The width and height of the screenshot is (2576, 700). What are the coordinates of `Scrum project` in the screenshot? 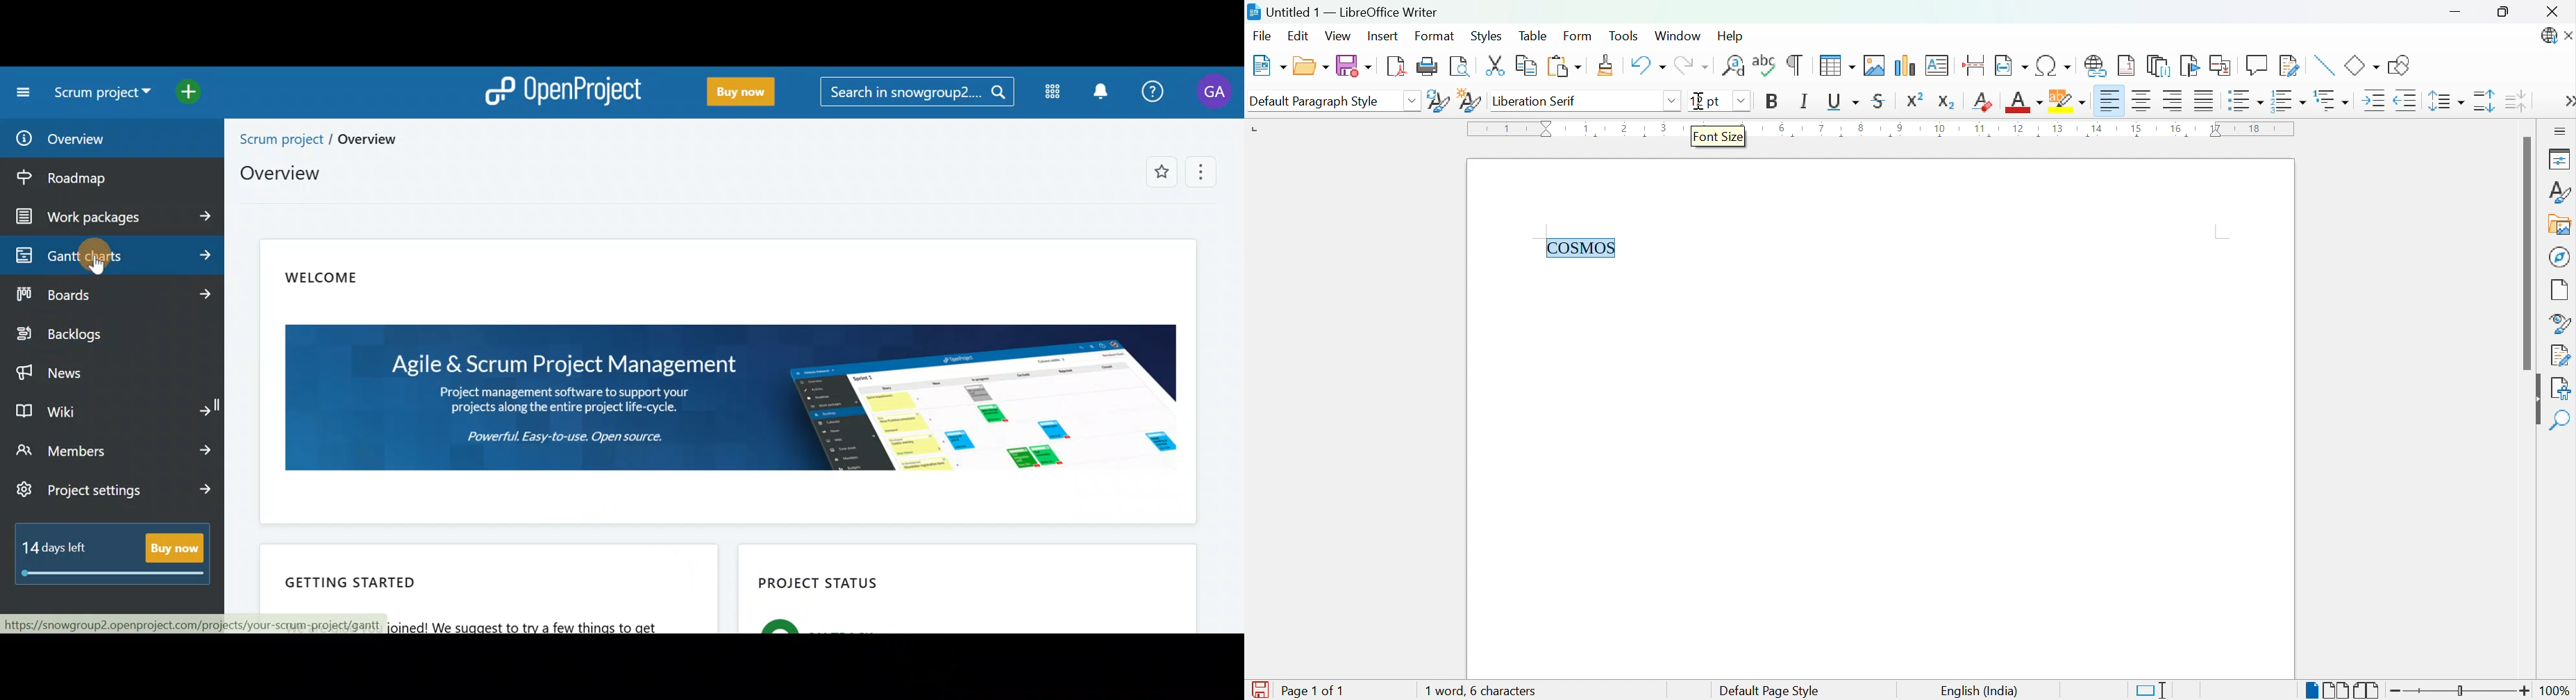 It's located at (277, 137).